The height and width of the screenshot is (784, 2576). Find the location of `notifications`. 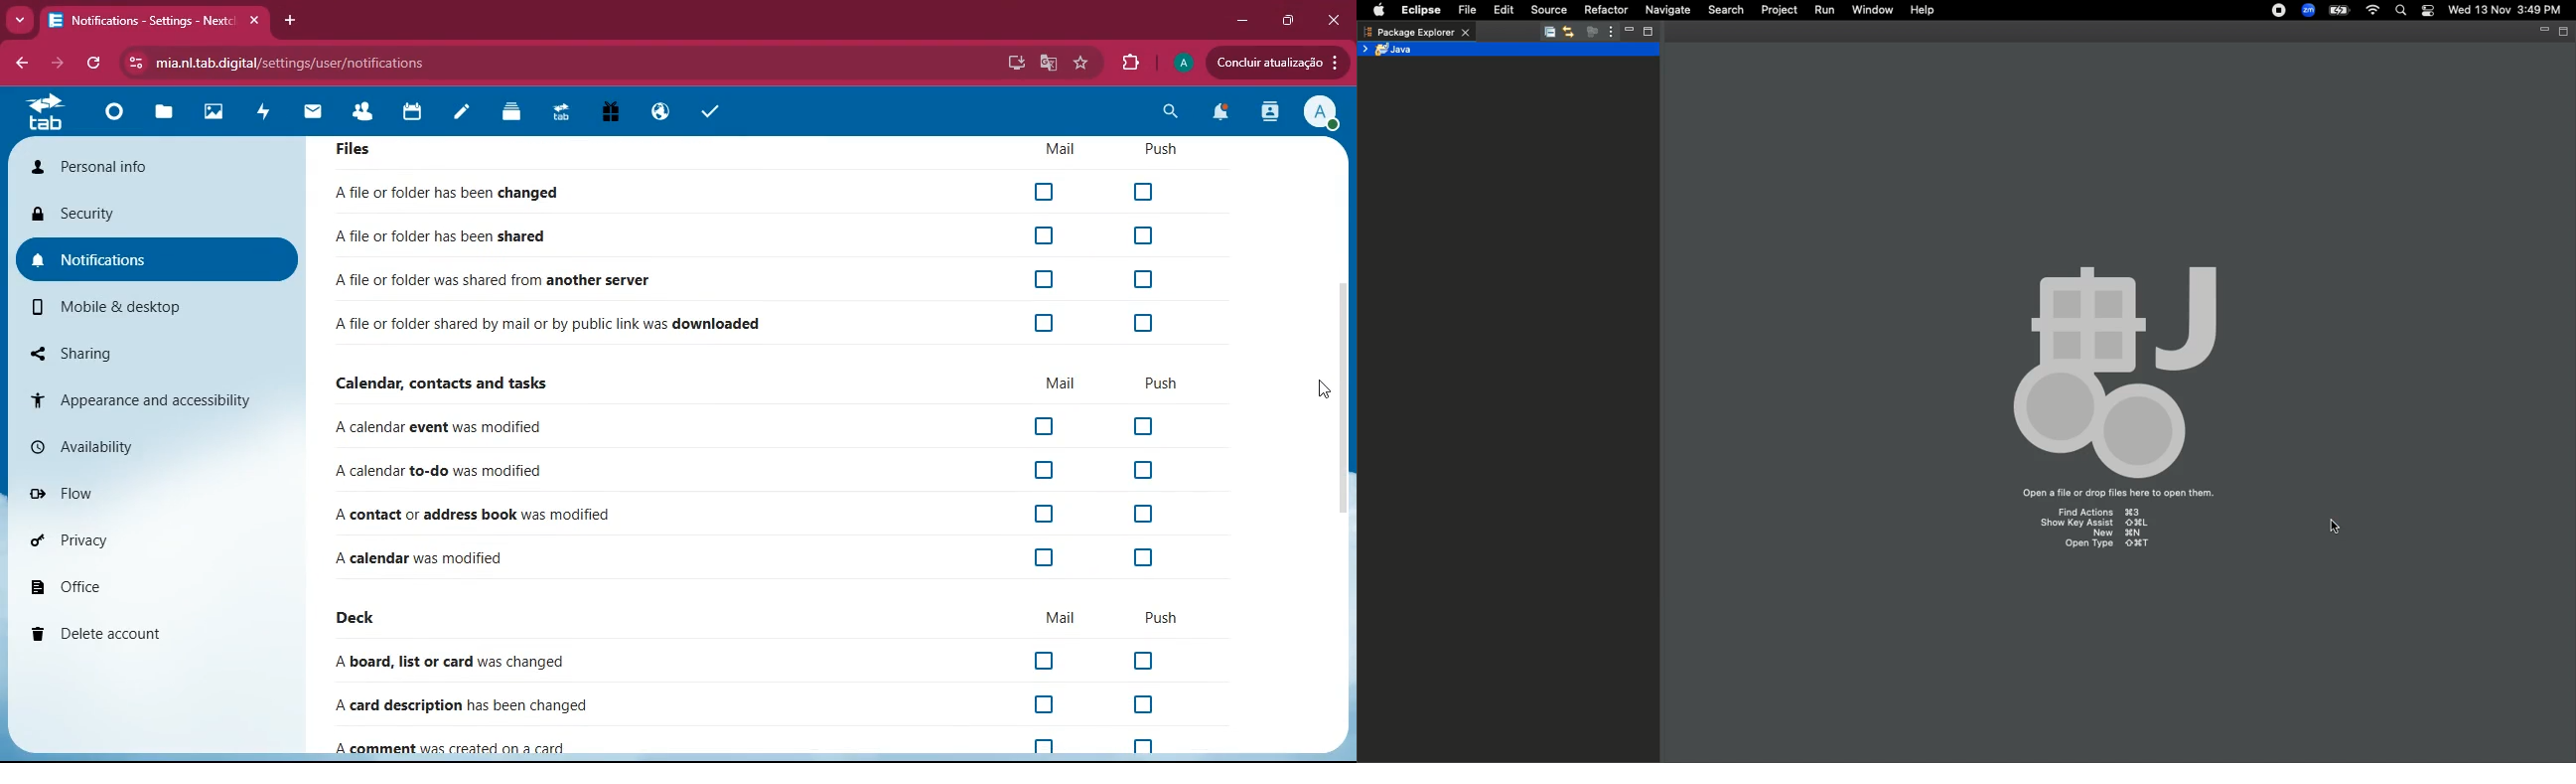

notifications is located at coordinates (156, 260).